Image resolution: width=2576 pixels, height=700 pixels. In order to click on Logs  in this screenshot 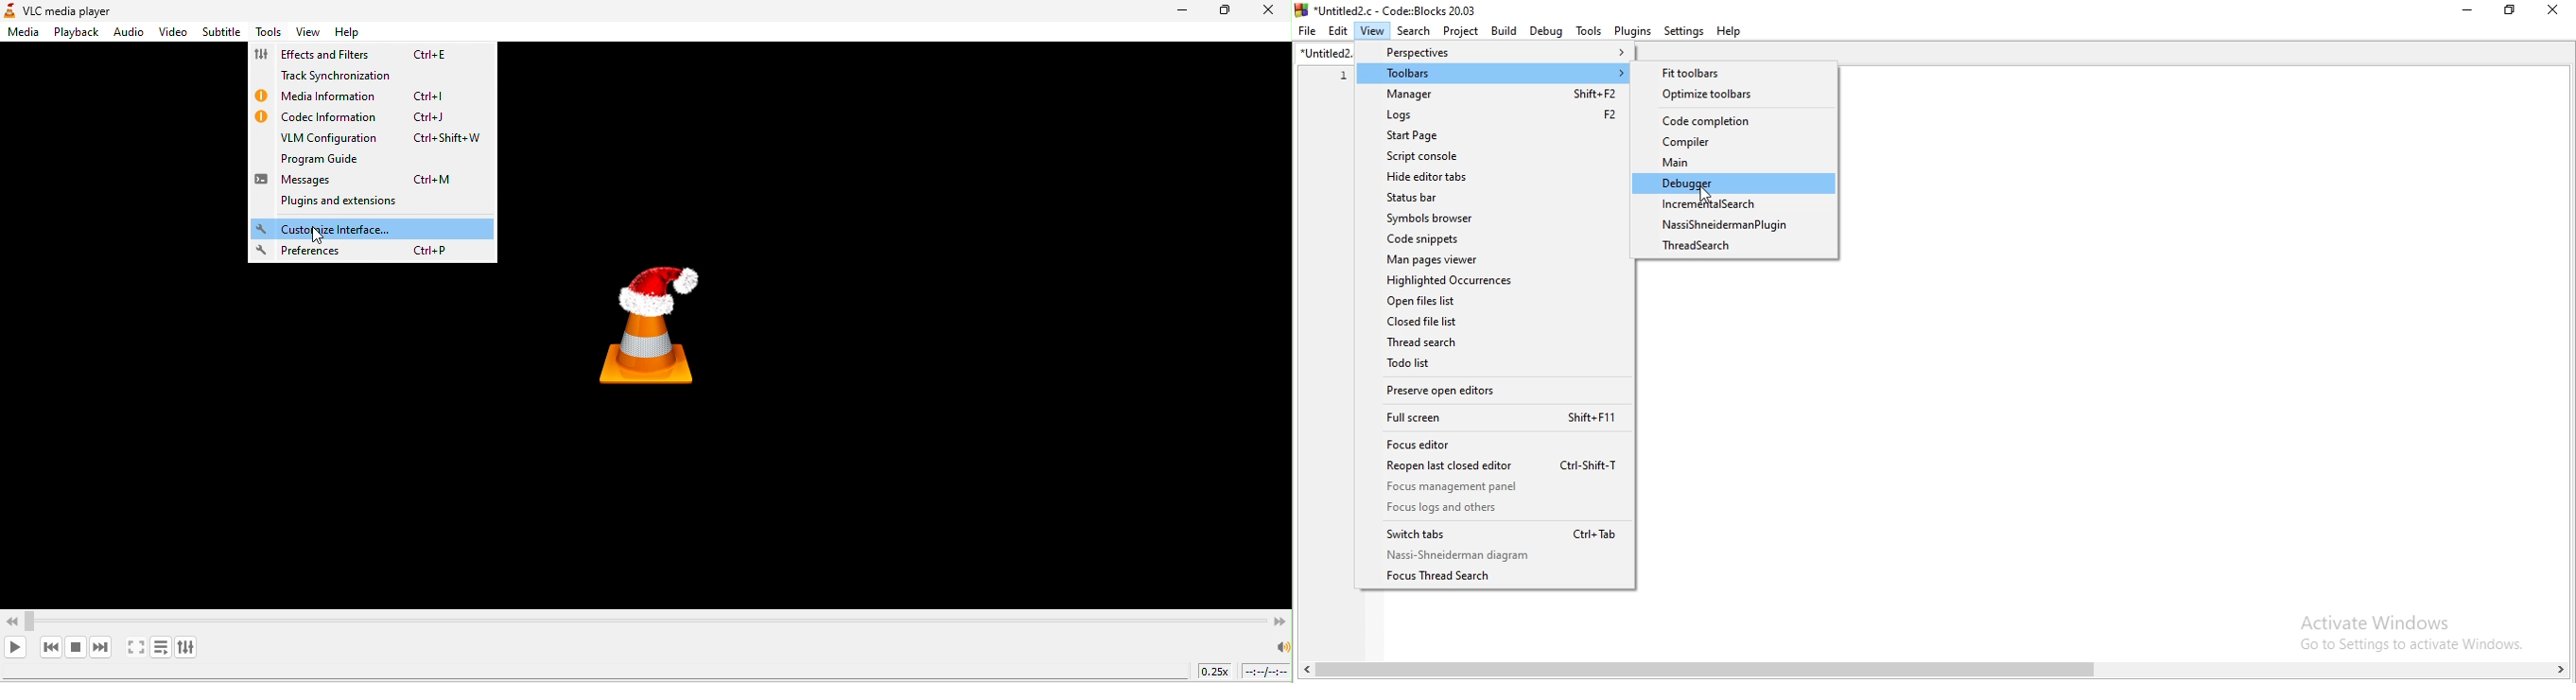, I will do `click(1486, 116)`.